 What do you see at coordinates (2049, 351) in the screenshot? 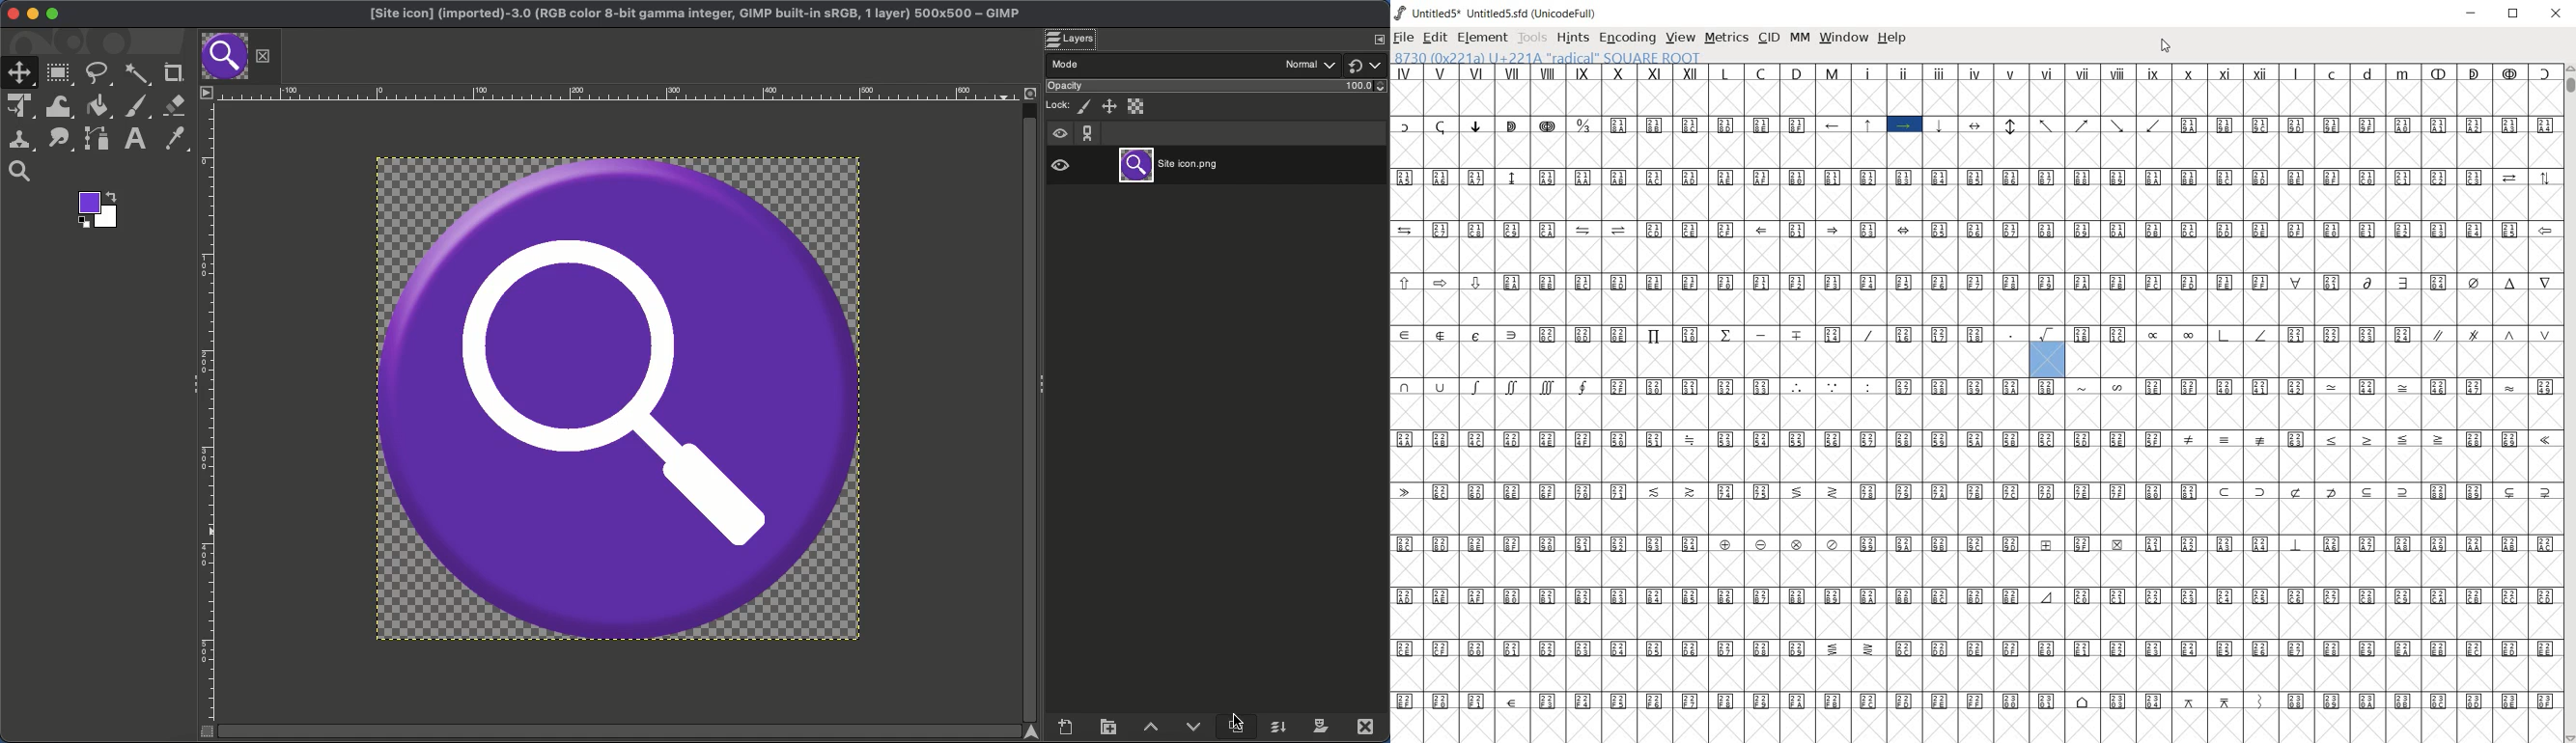
I see `8730 (0x221a) U+221A "radical" SQUARE ROOT` at bounding box center [2049, 351].